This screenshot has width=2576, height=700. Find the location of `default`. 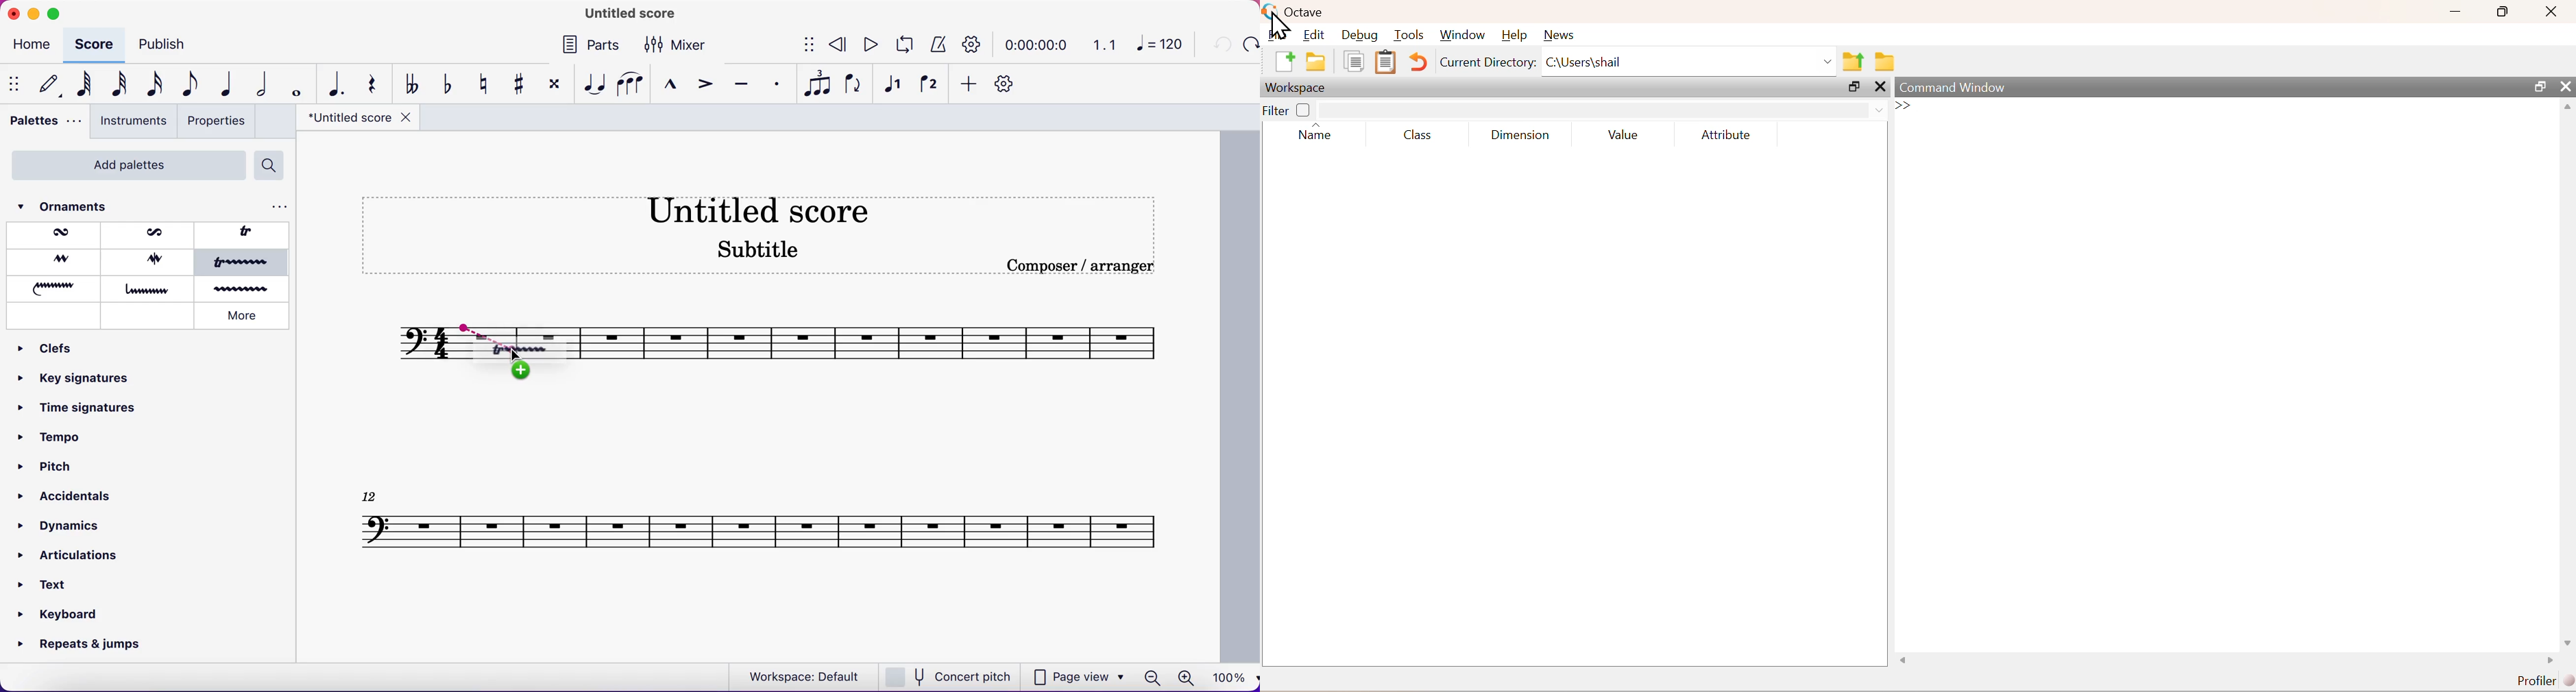

default is located at coordinates (45, 85).